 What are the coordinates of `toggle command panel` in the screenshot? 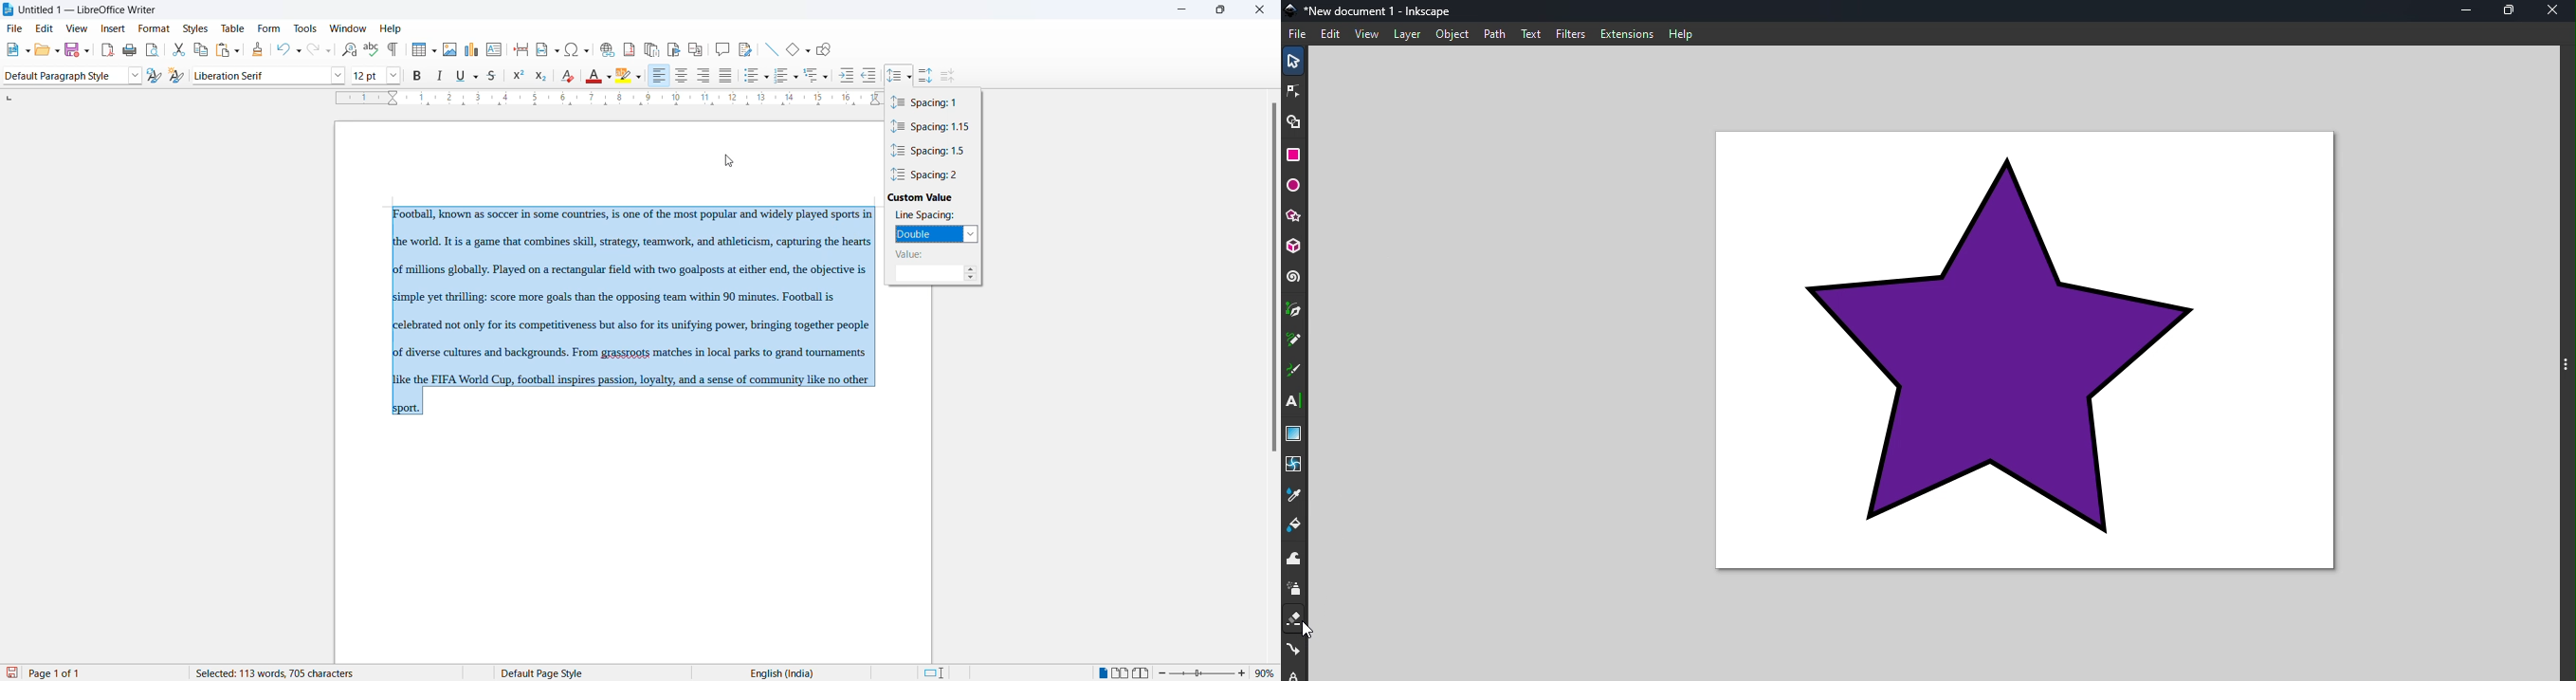 It's located at (2564, 360).